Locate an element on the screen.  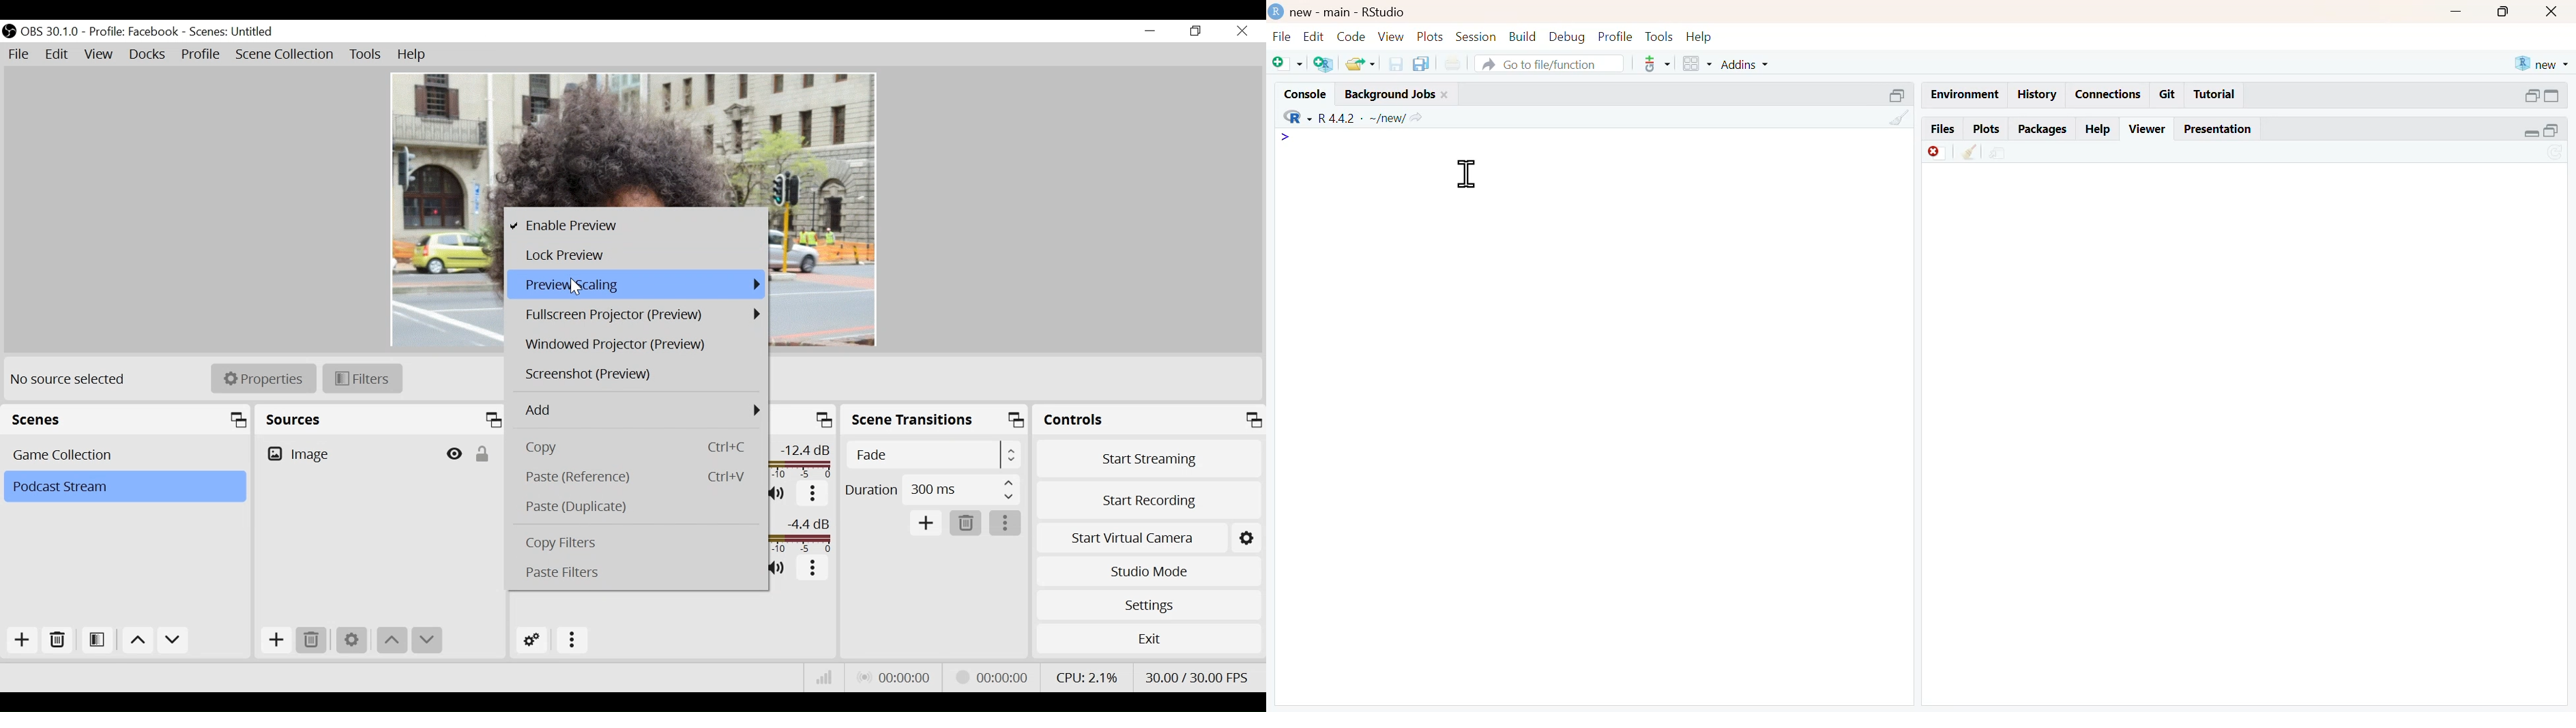
history is located at coordinates (2038, 95).